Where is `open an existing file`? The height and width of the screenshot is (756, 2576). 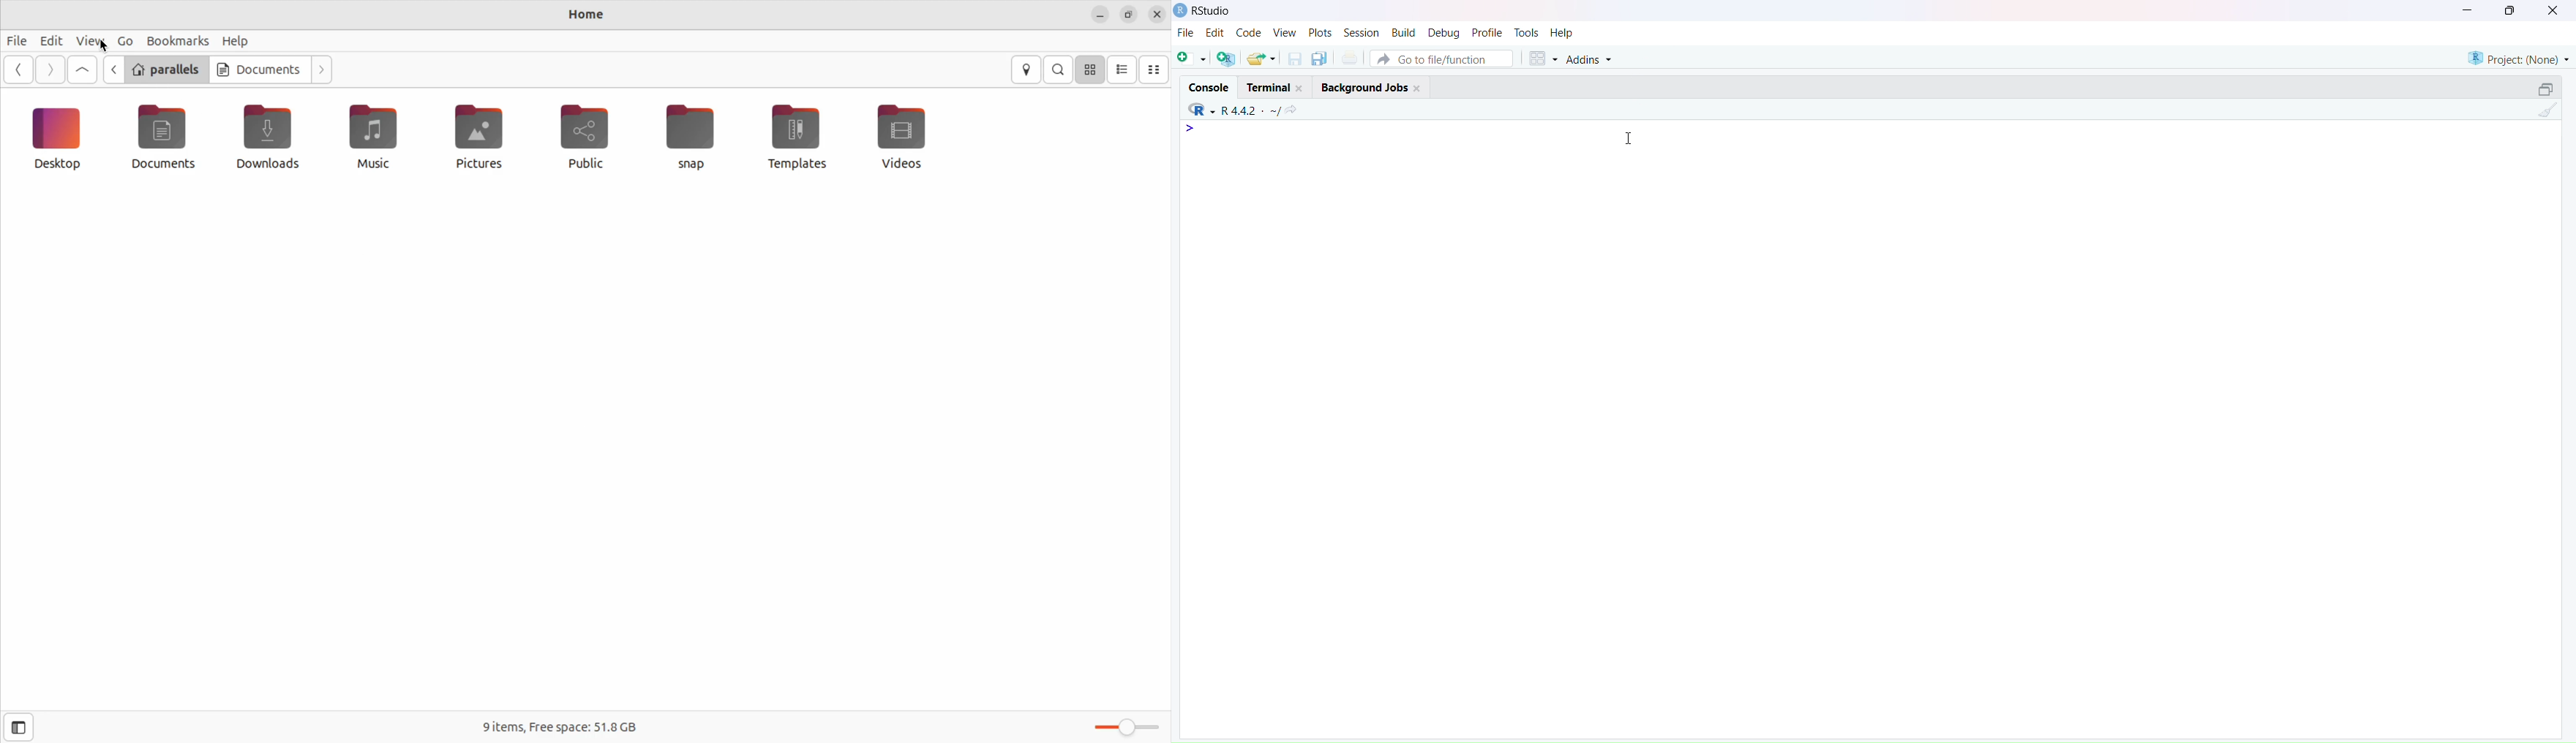 open an existing file is located at coordinates (1263, 59).